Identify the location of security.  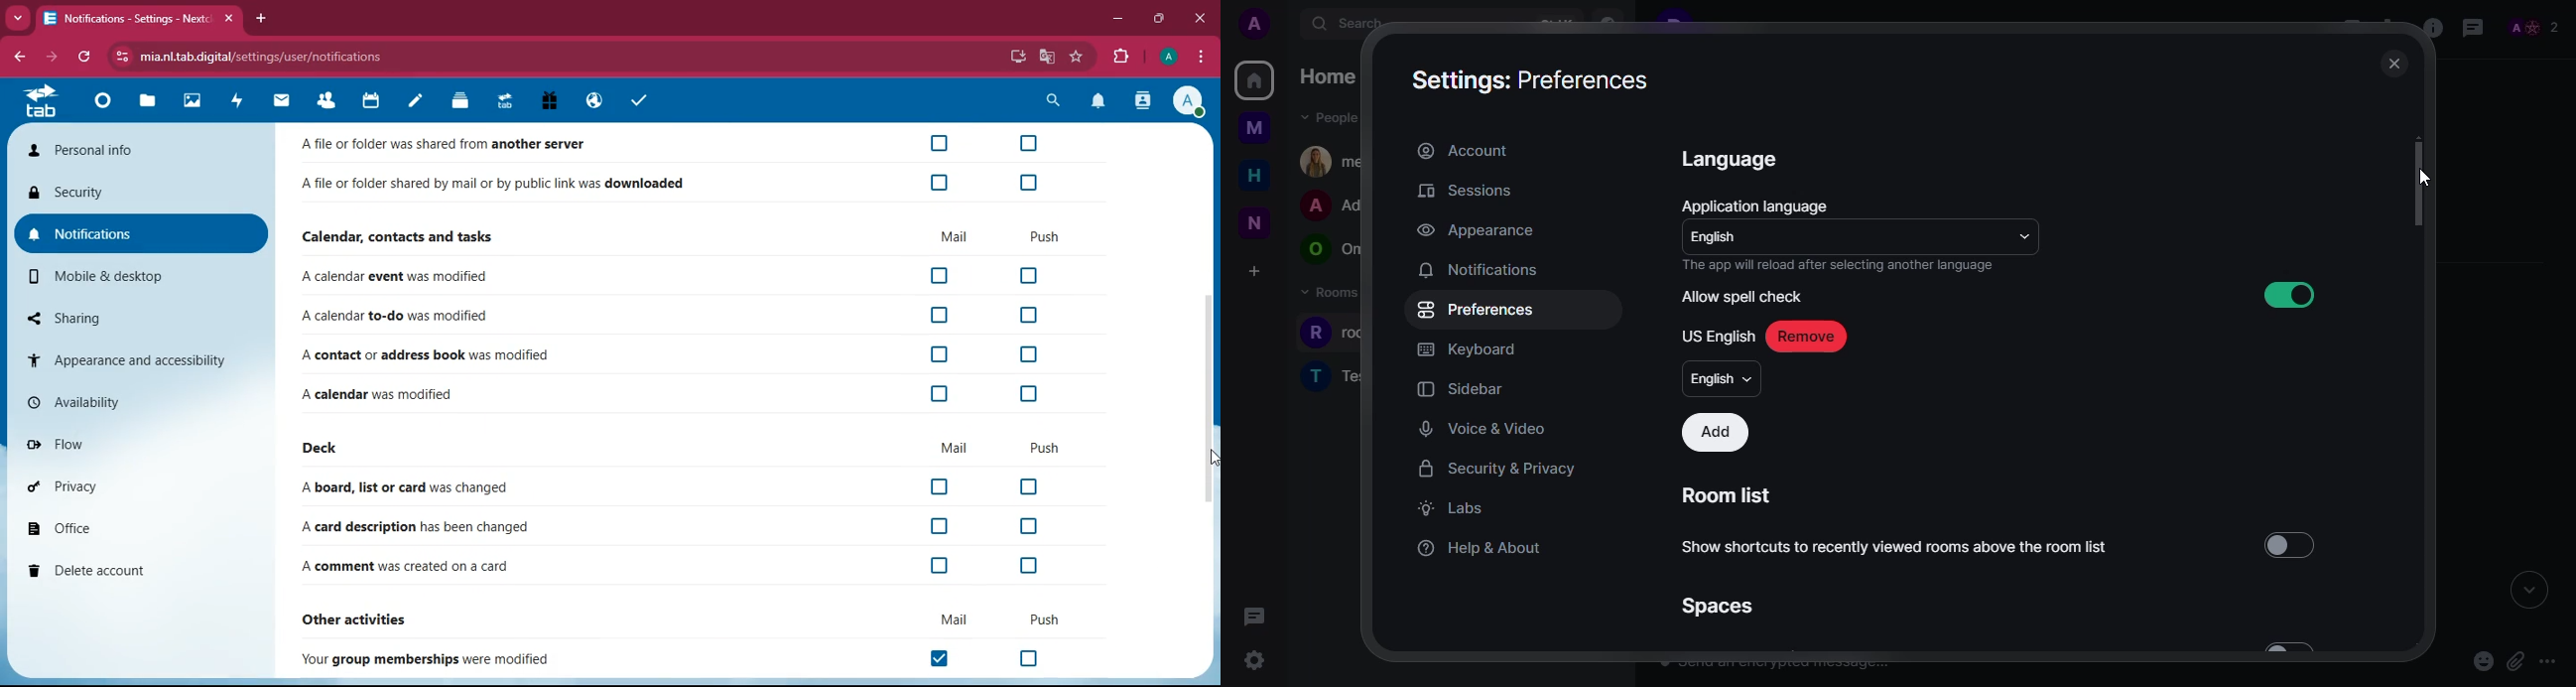
(1497, 469).